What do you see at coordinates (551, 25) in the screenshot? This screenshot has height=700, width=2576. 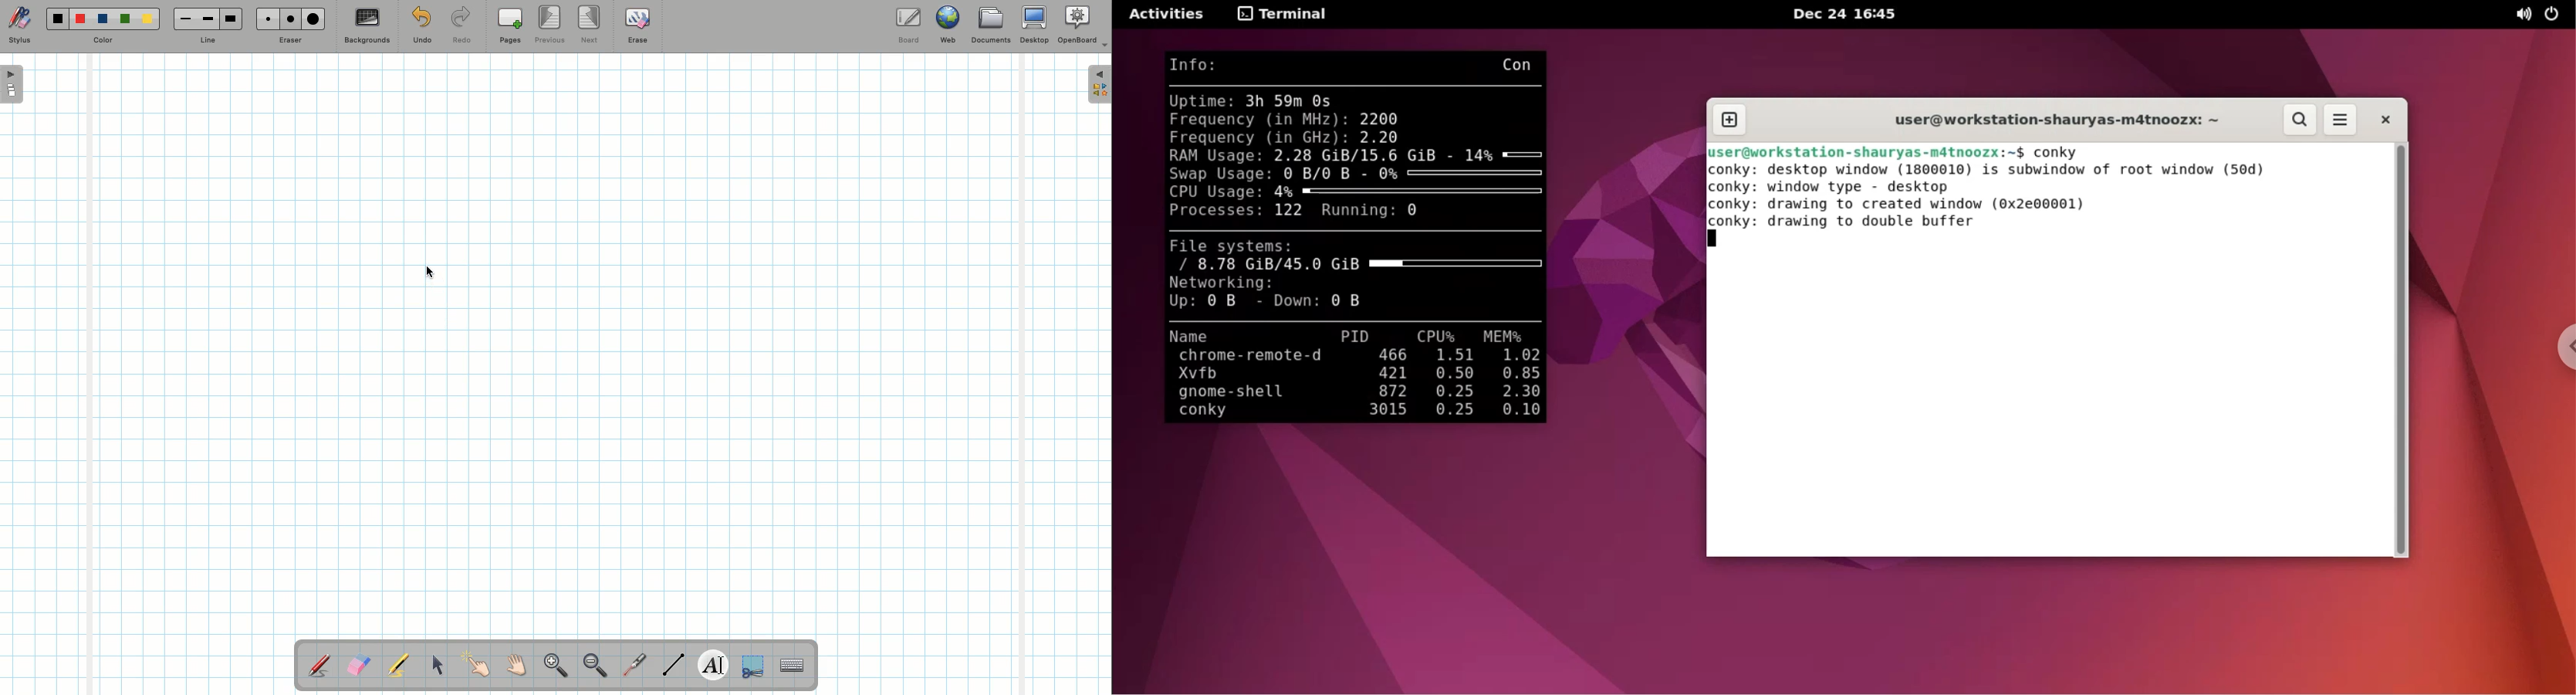 I see `Previous` at bounding box center [551, 25].